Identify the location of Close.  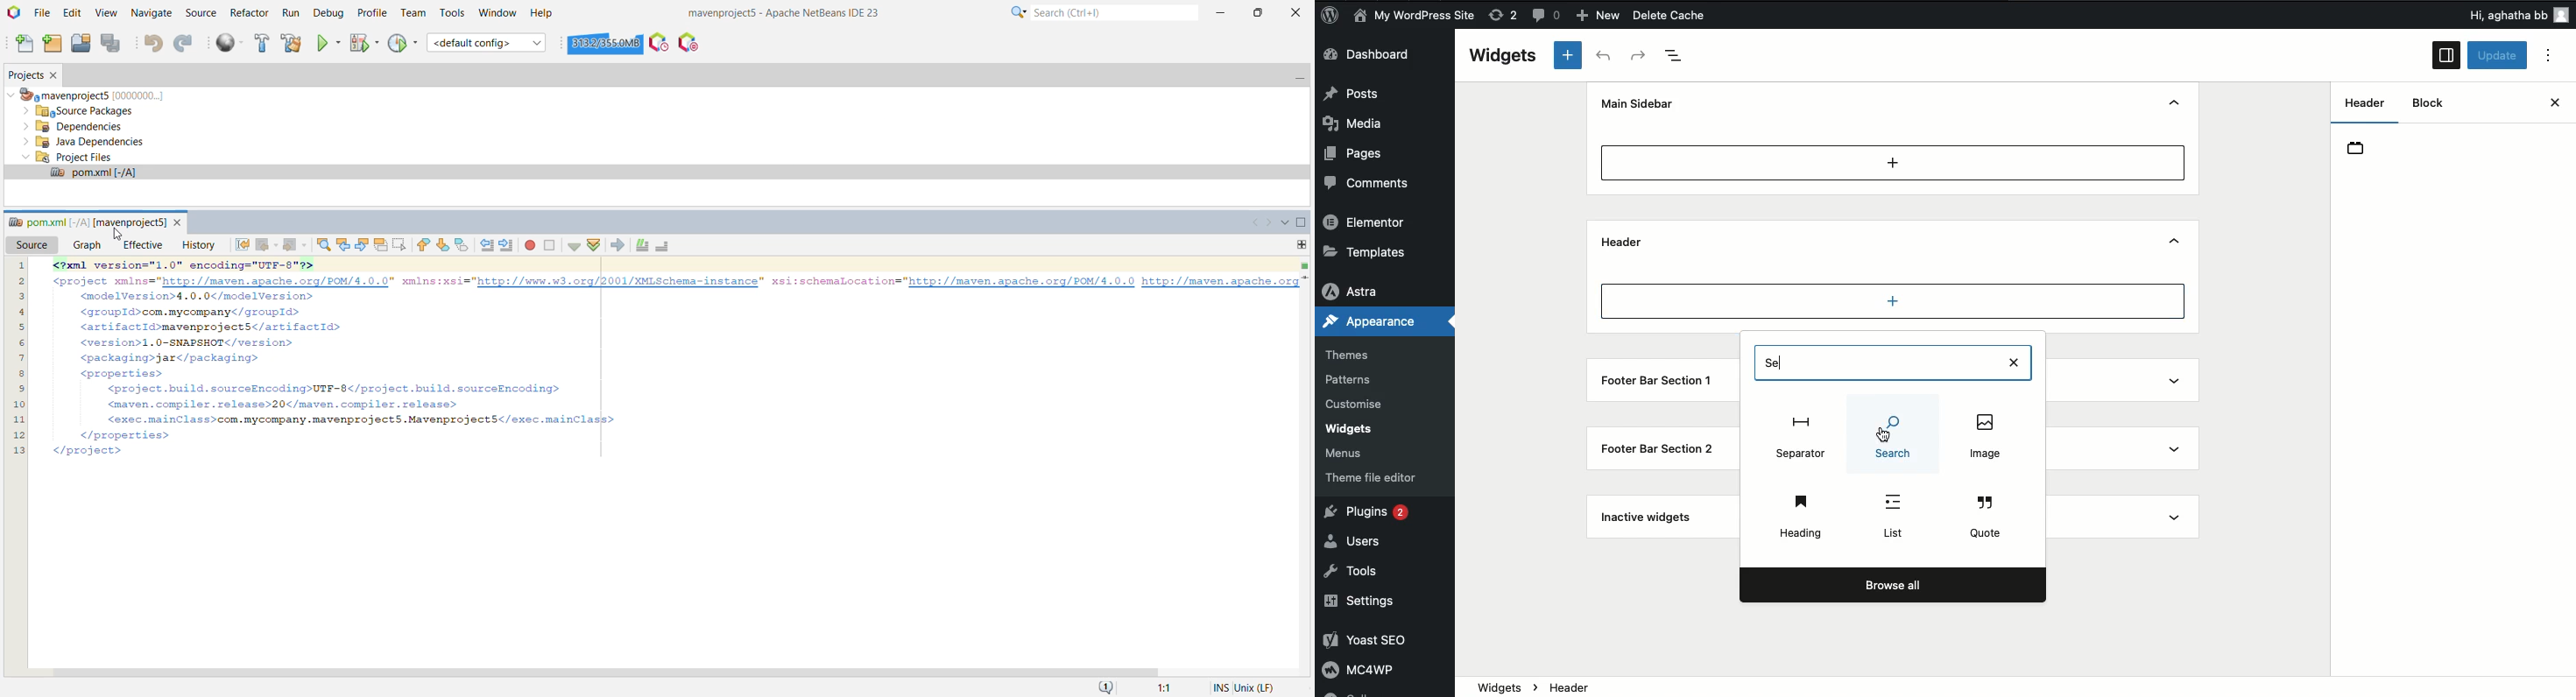
(2537, 105).